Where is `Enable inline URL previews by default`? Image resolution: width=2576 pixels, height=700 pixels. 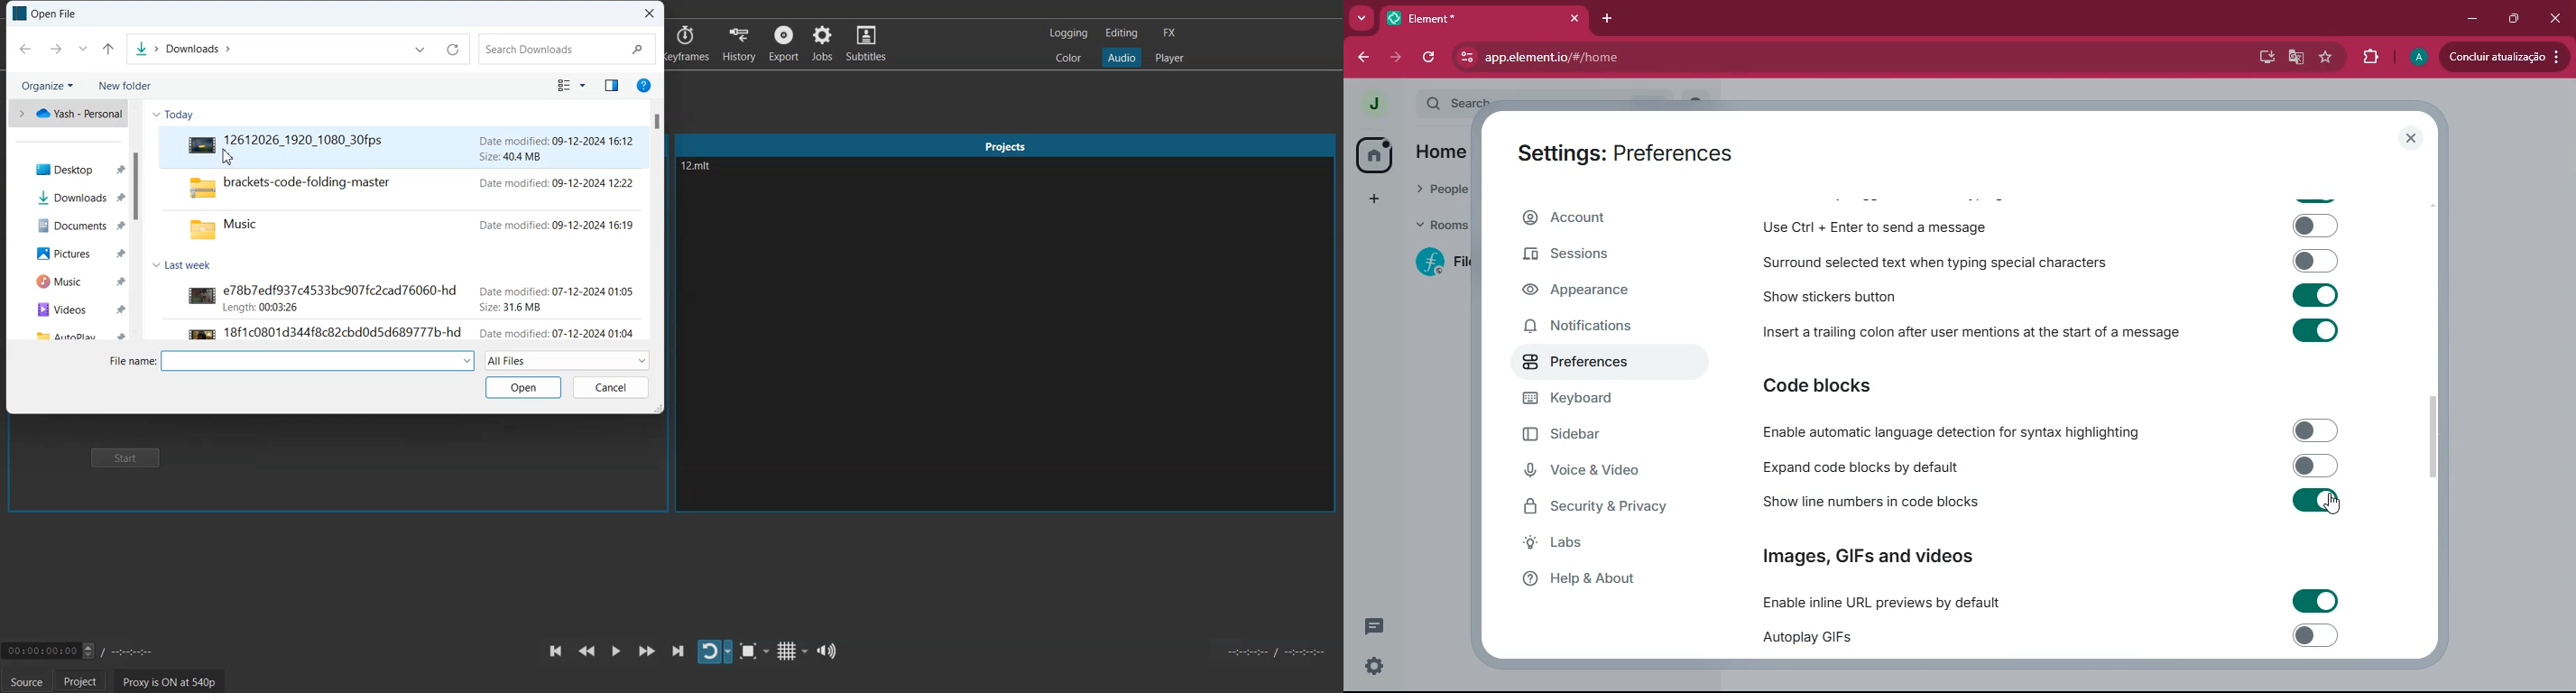
Enable inline URL previews by default is located at coordinates (2048, 602).